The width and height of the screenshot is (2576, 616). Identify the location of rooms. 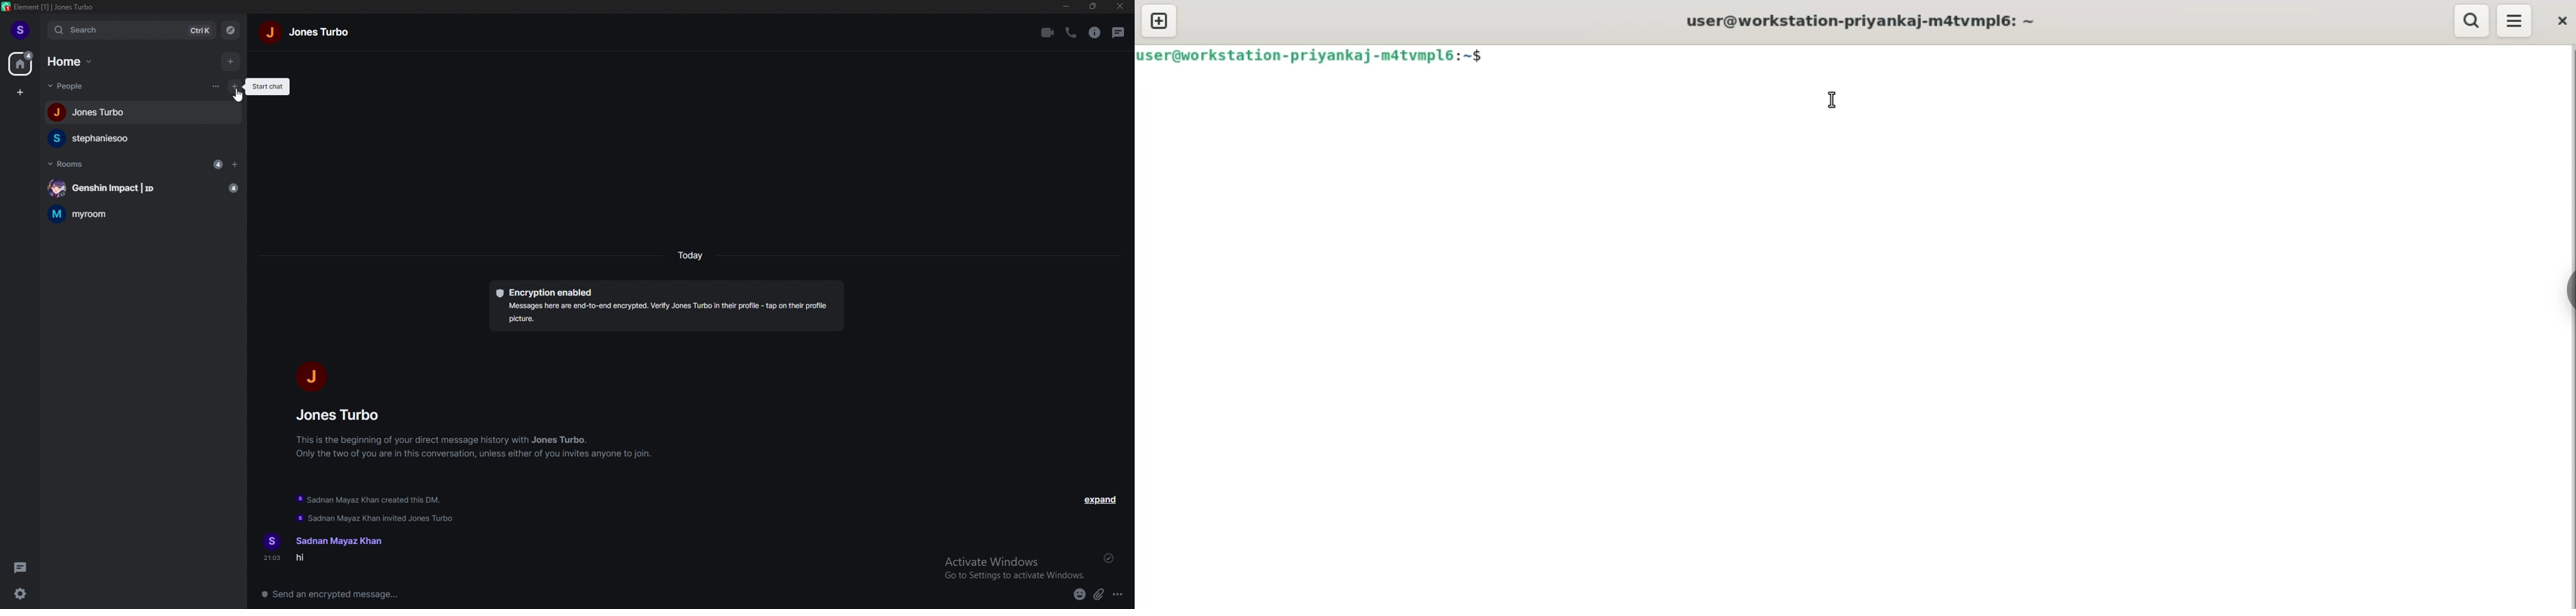
(67, 163).